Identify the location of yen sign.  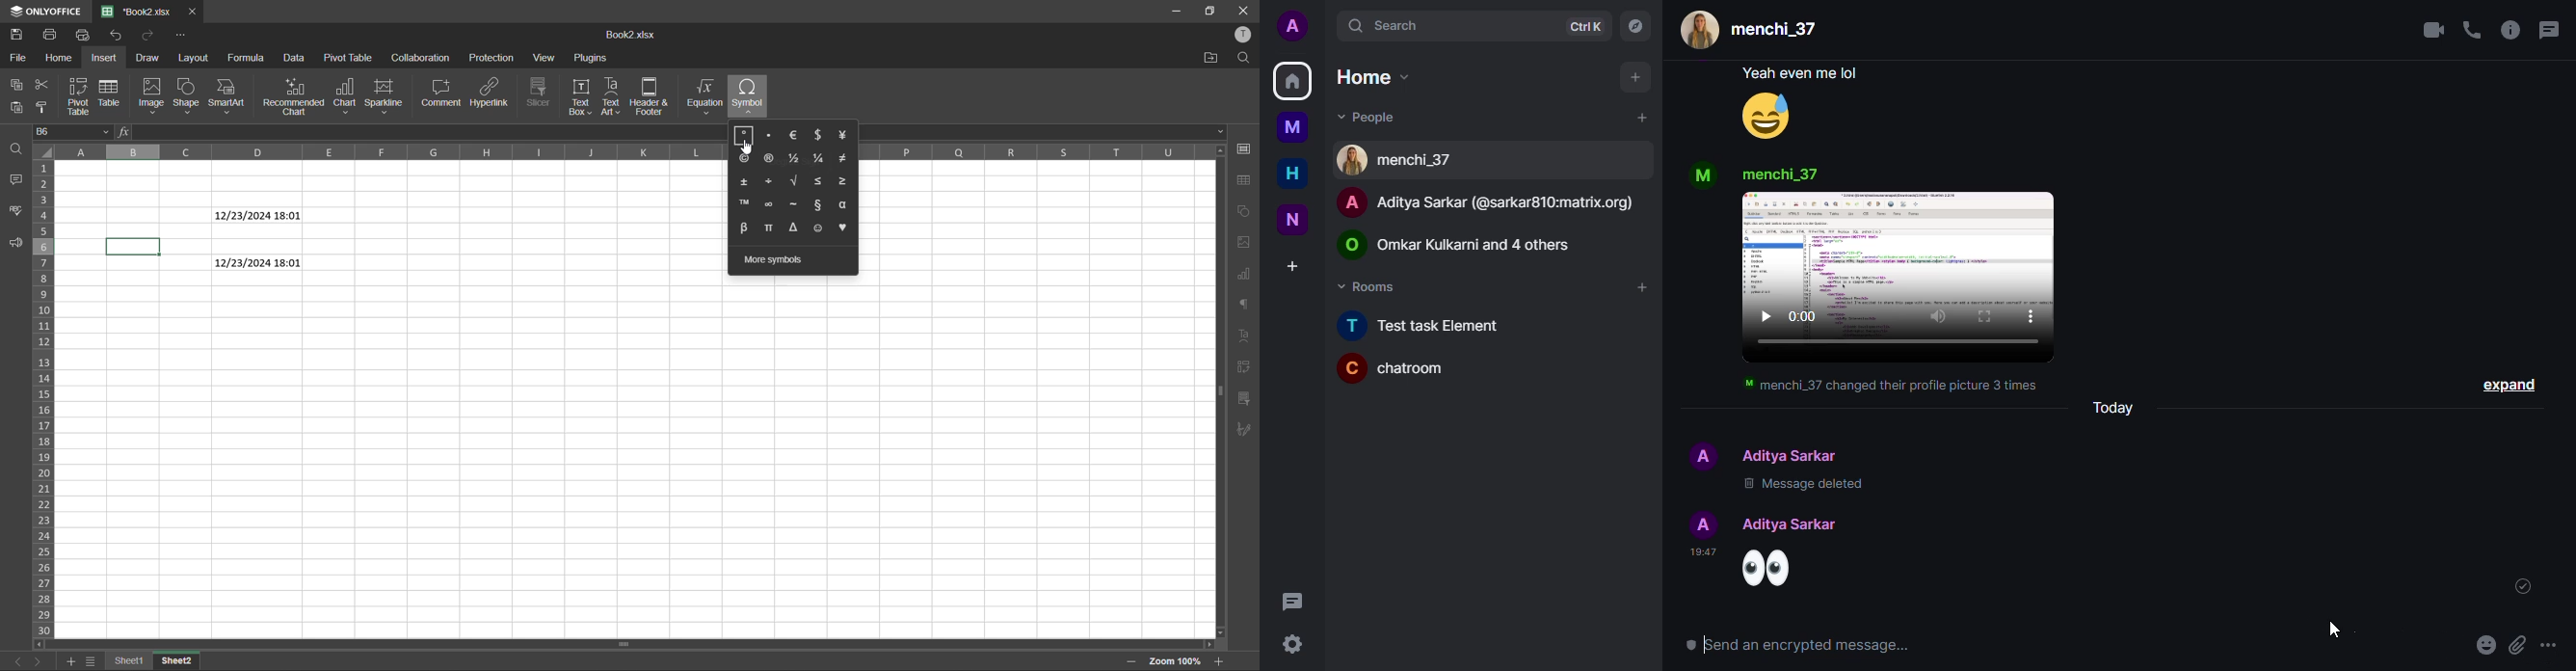
(845, 135).